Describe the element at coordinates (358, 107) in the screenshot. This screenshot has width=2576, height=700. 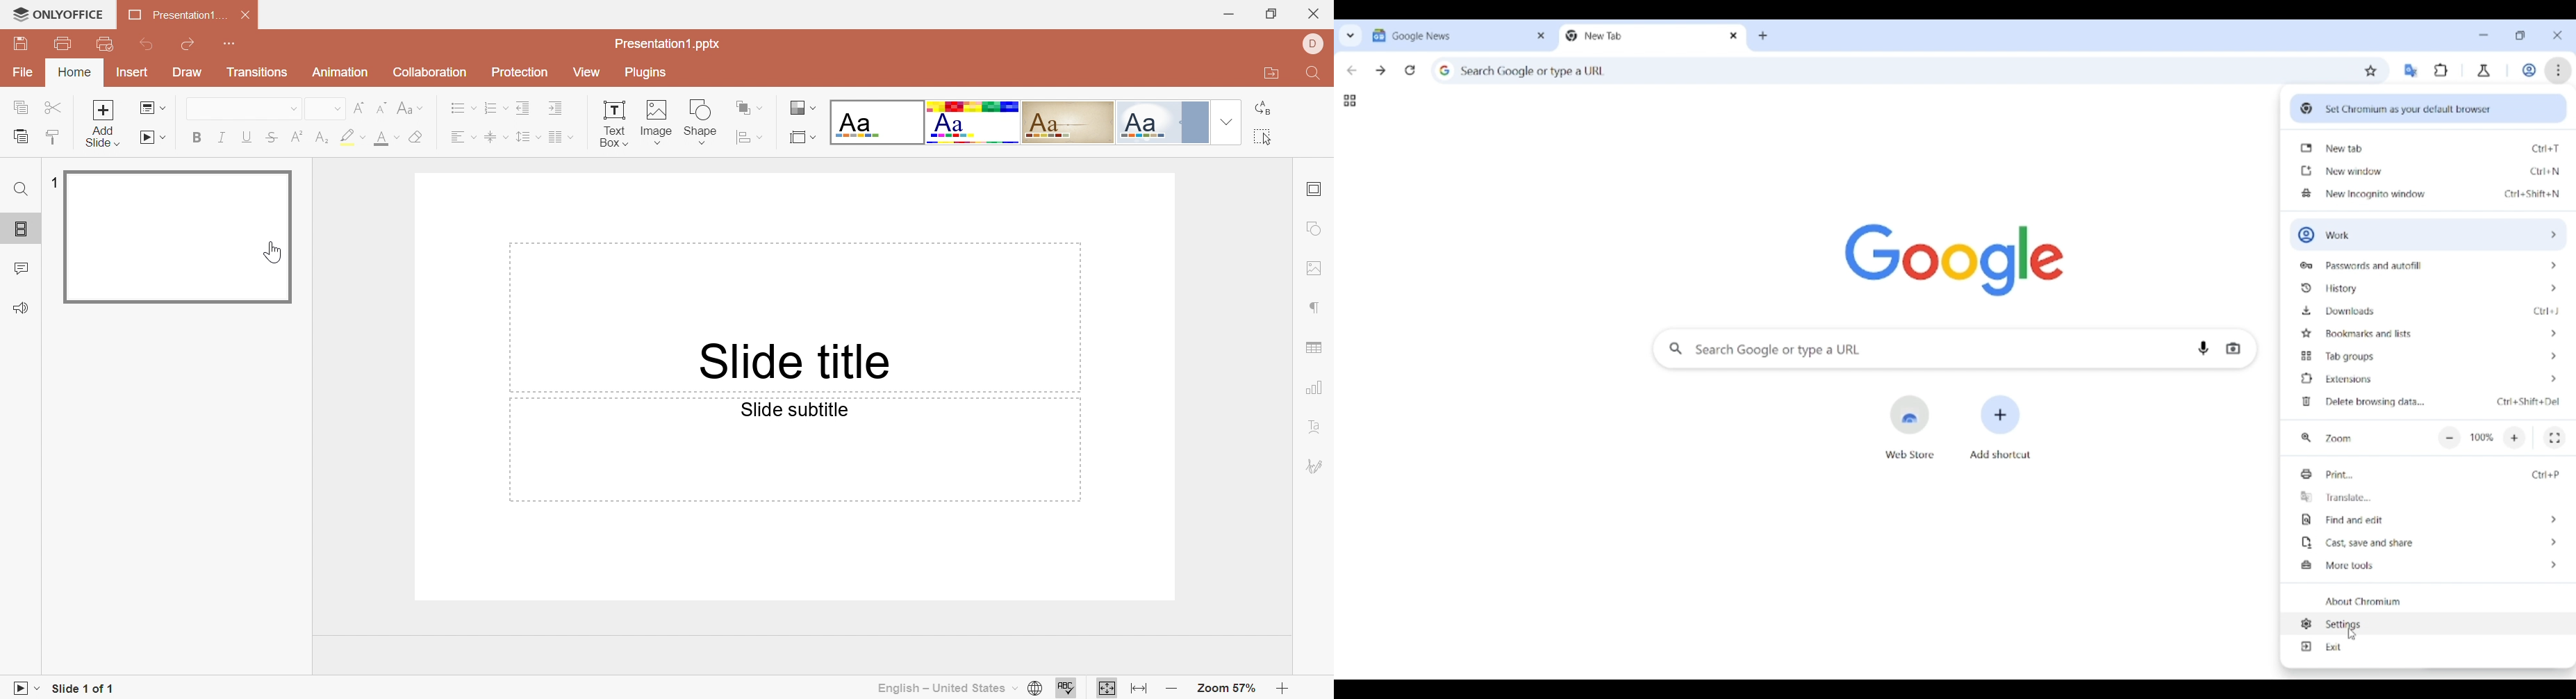
I see `Increment font size` at that location.